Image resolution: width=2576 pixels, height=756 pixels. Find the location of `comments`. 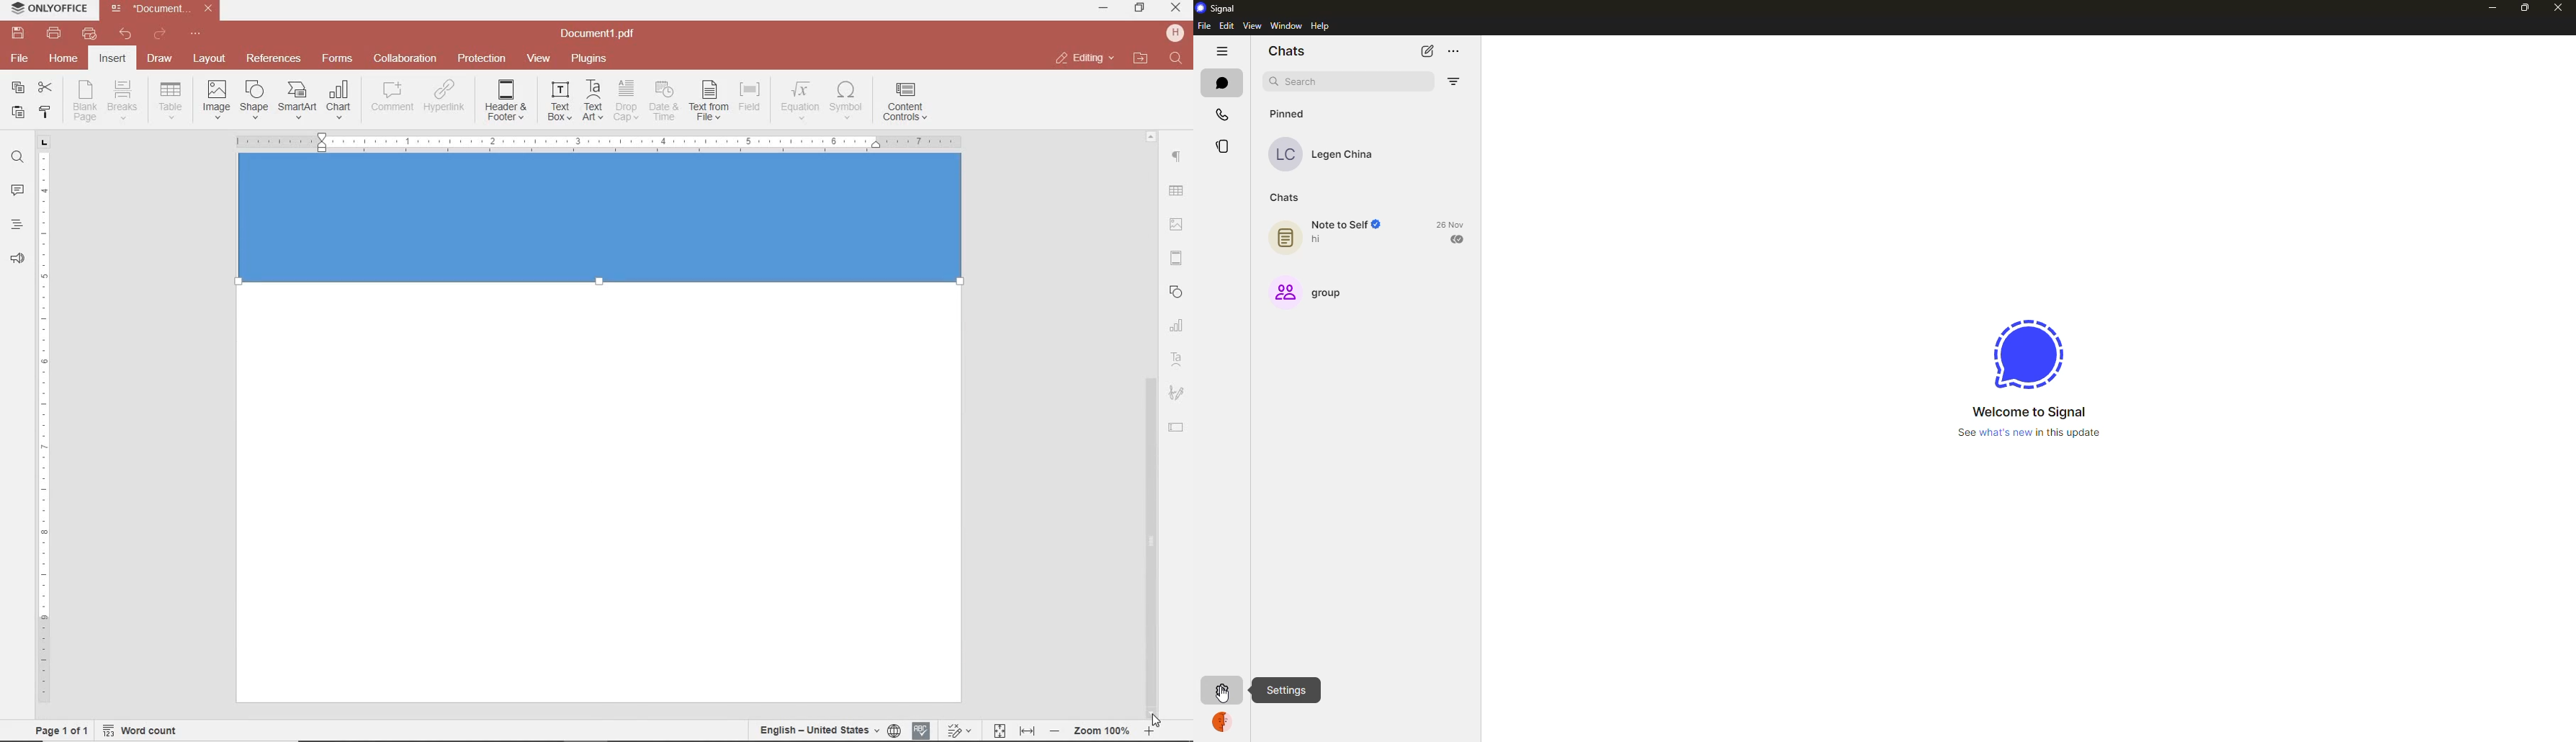

comments is located at coordinates (17, 191).